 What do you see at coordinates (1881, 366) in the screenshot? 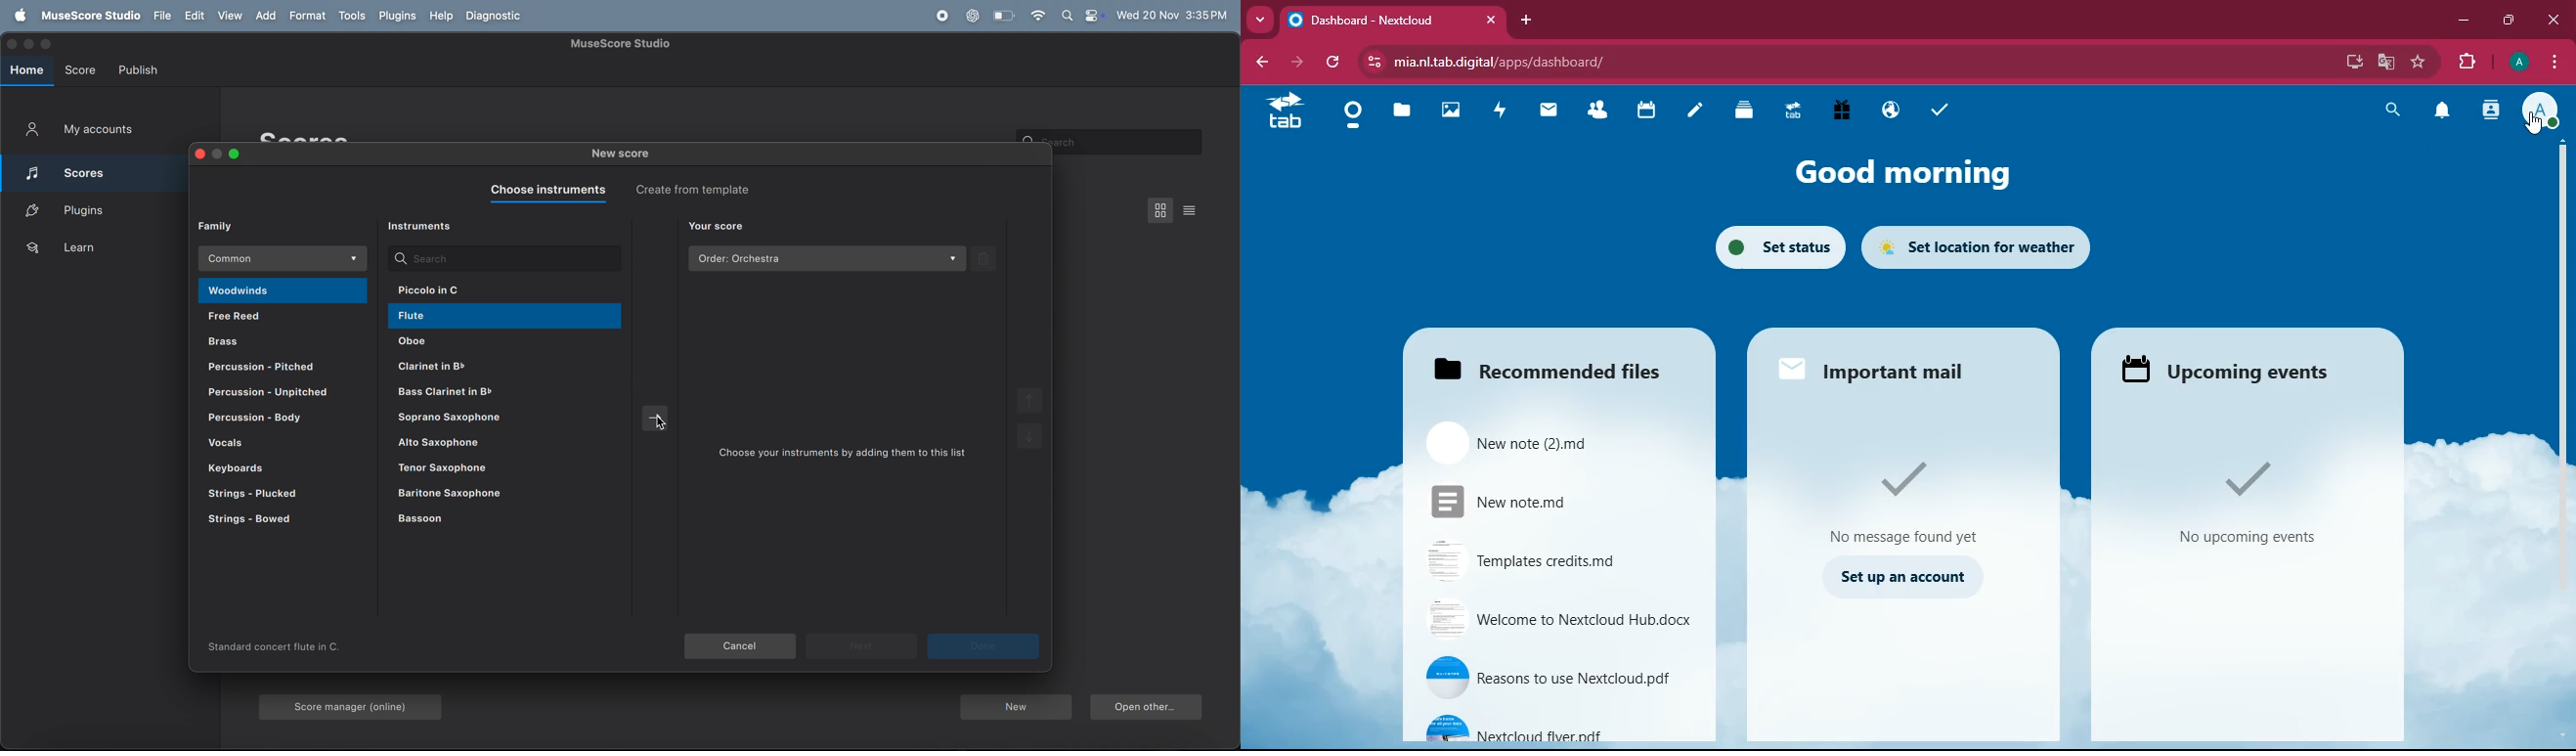
I see `important mail` at bounding box center [1881, 366].